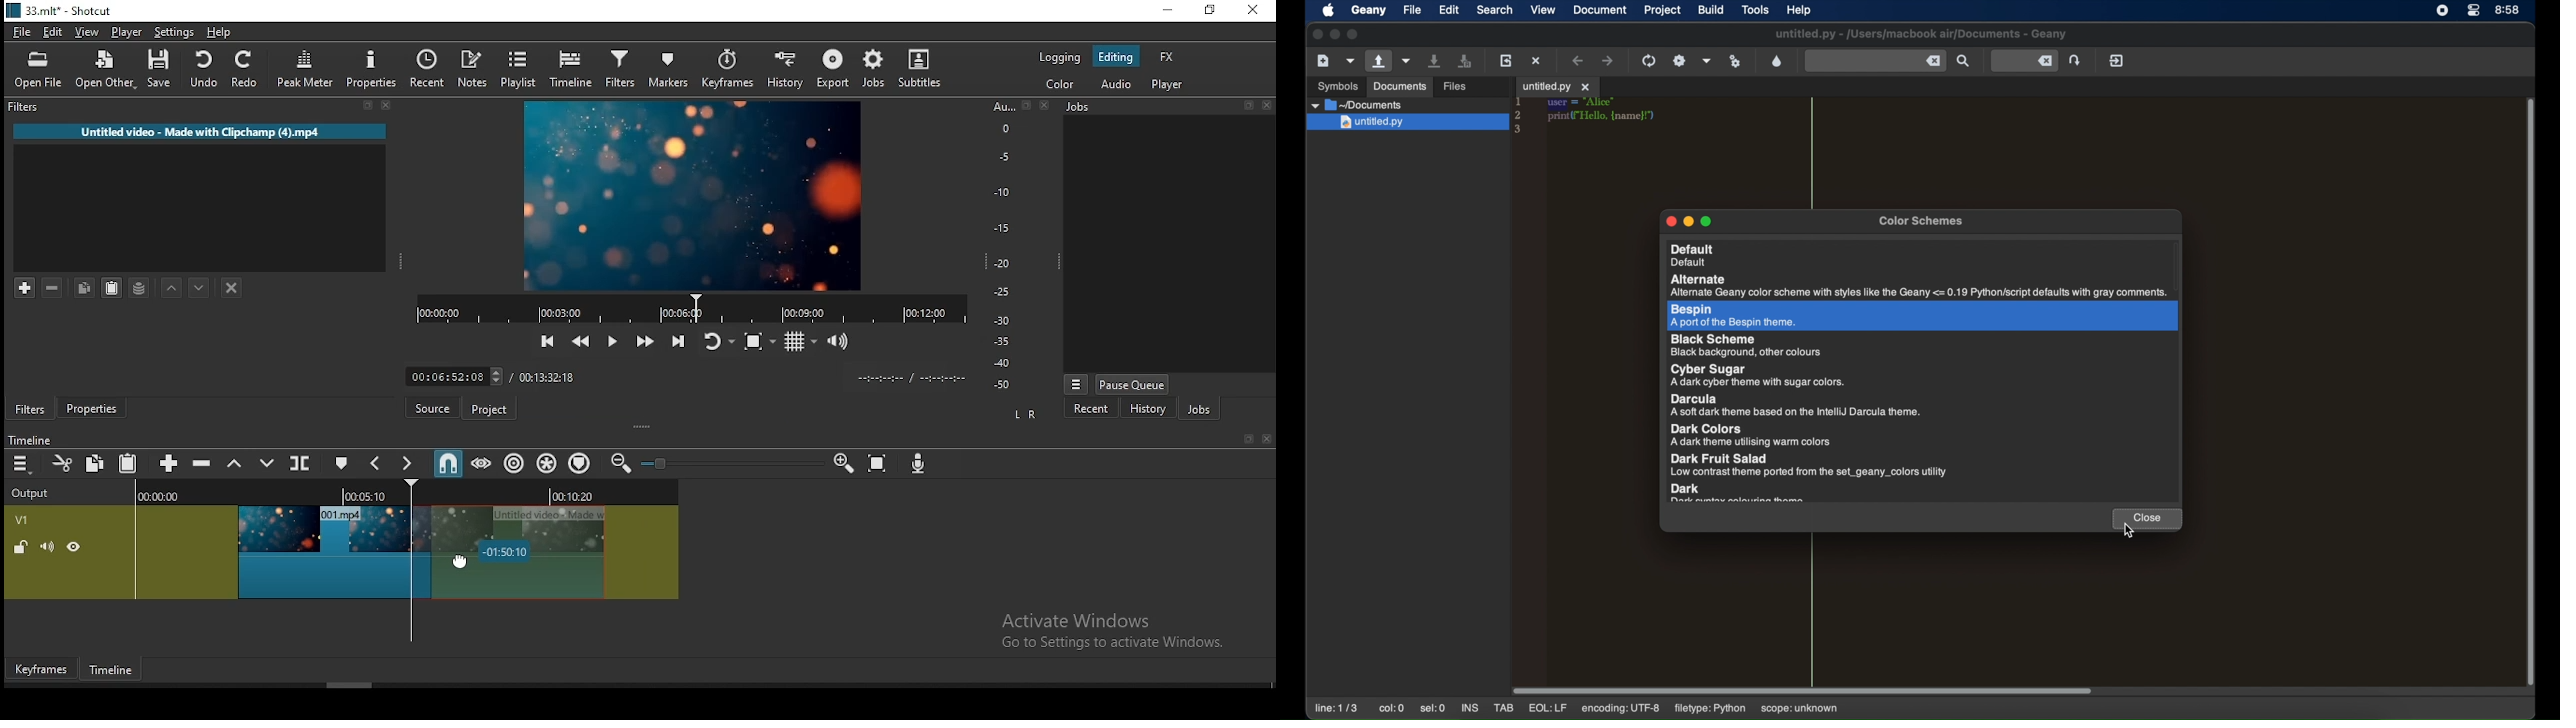  What do you see at coordinates (34, 437) in the screenshot?
I see `timeline` at bounding box center [34, 437].